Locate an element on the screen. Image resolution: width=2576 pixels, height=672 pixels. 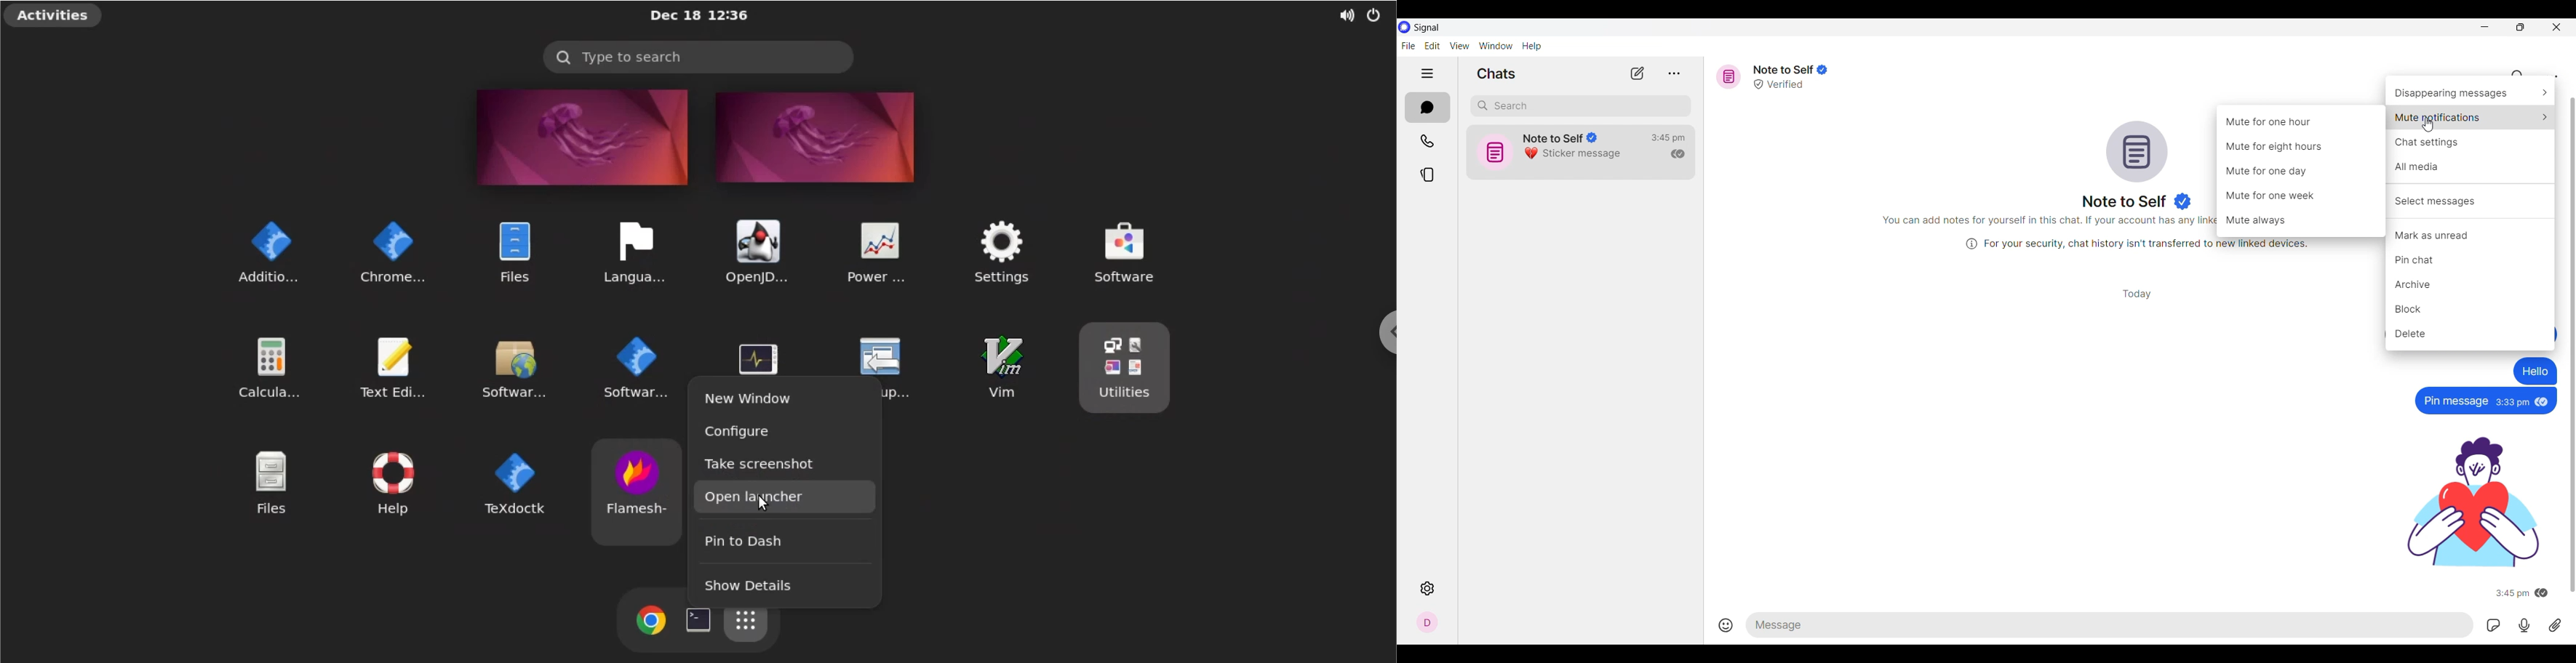
chrome is located at coordinates (648, 622).